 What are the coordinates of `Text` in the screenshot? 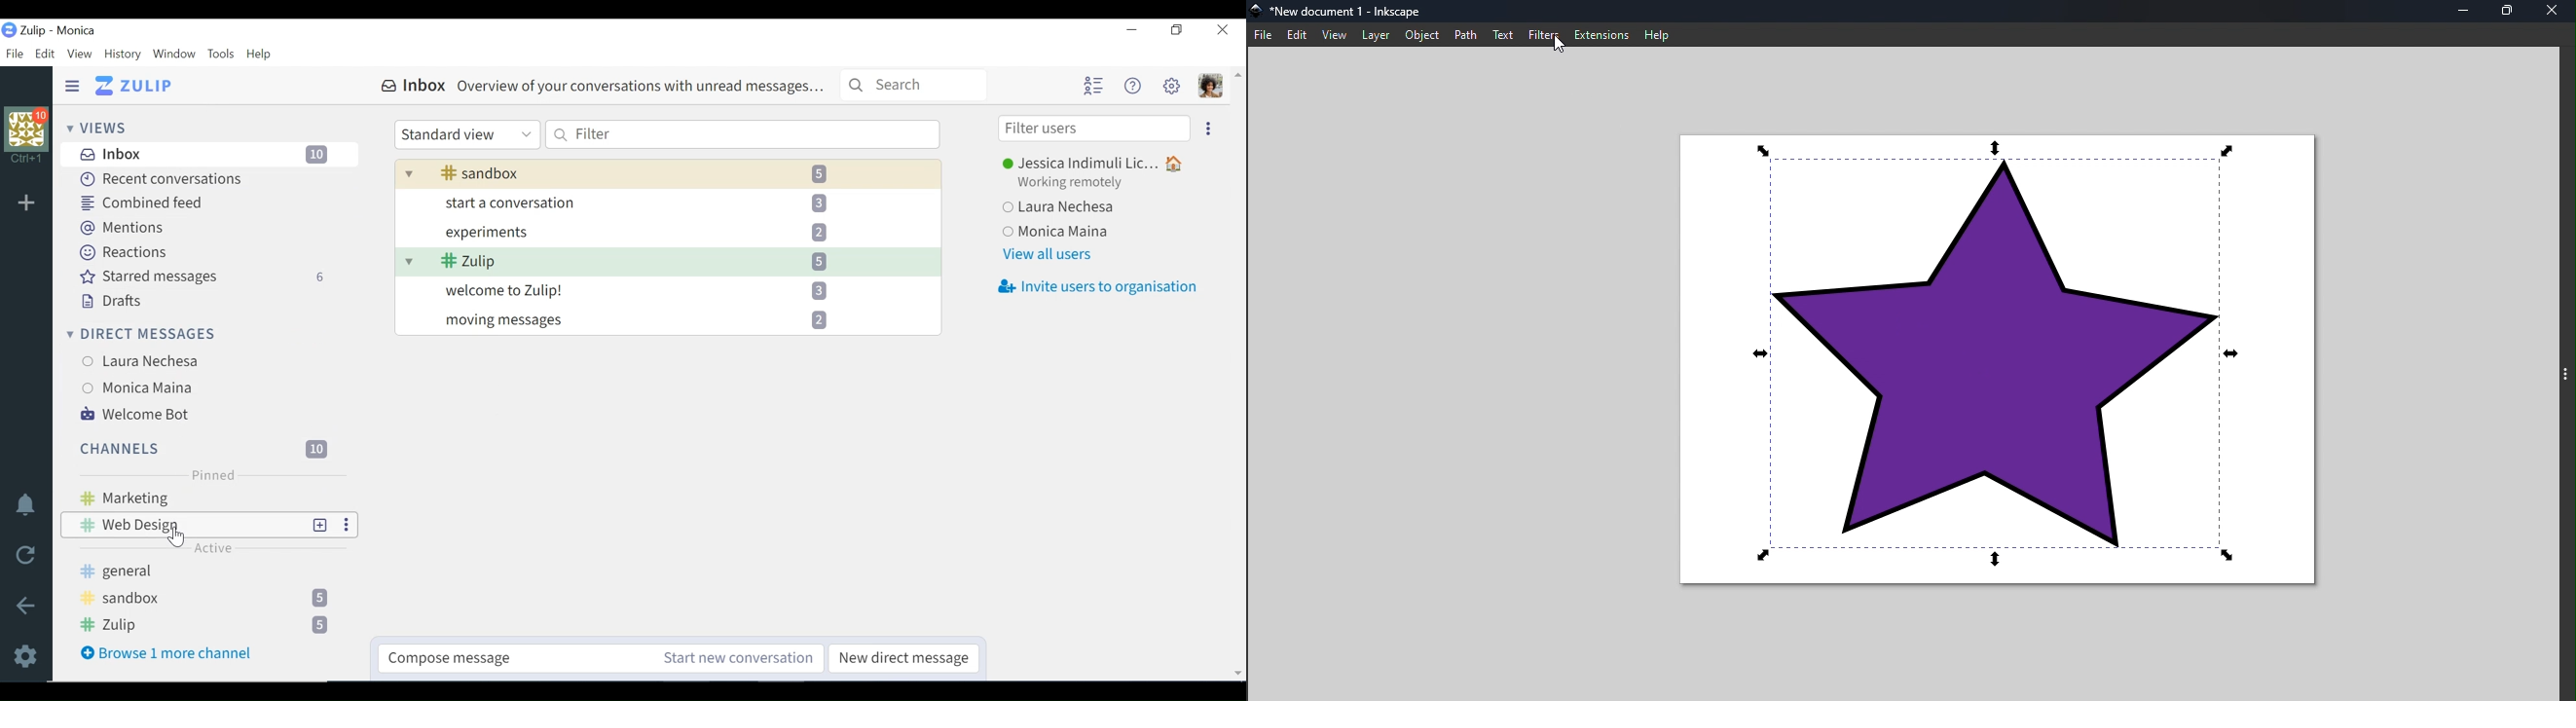 It's located at (1502, 35).